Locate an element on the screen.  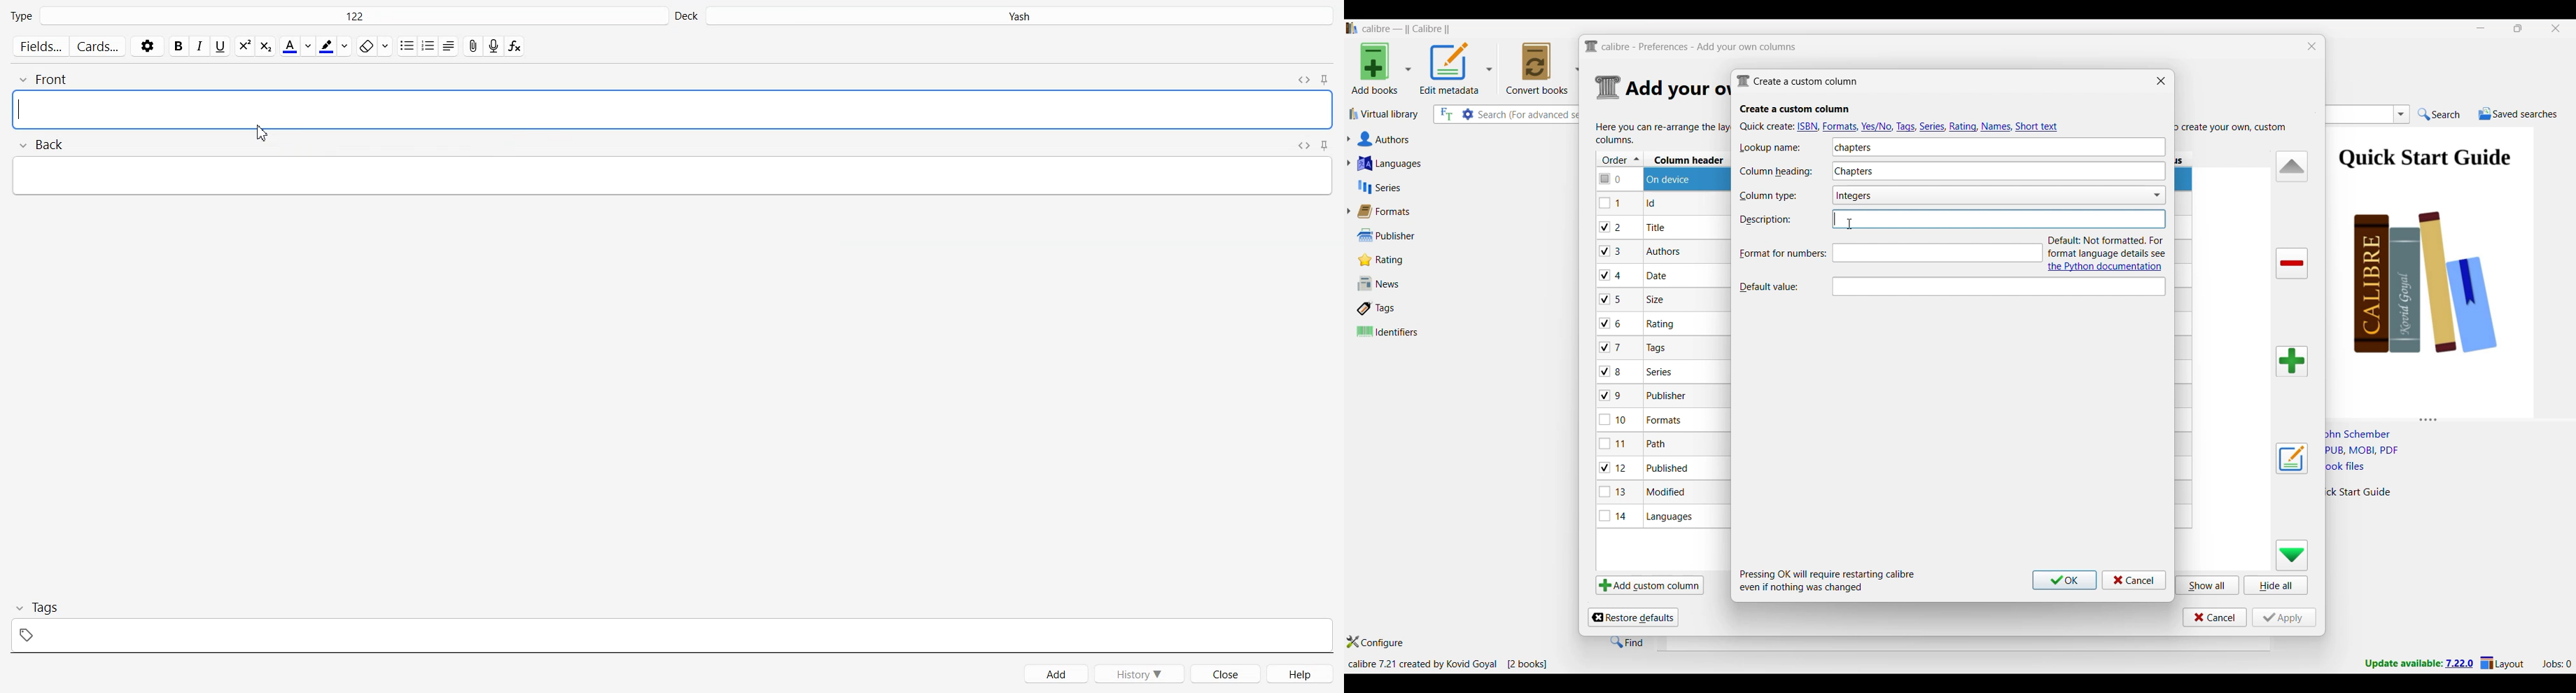
Column heading typed in is located at coordinates (1932, 169).